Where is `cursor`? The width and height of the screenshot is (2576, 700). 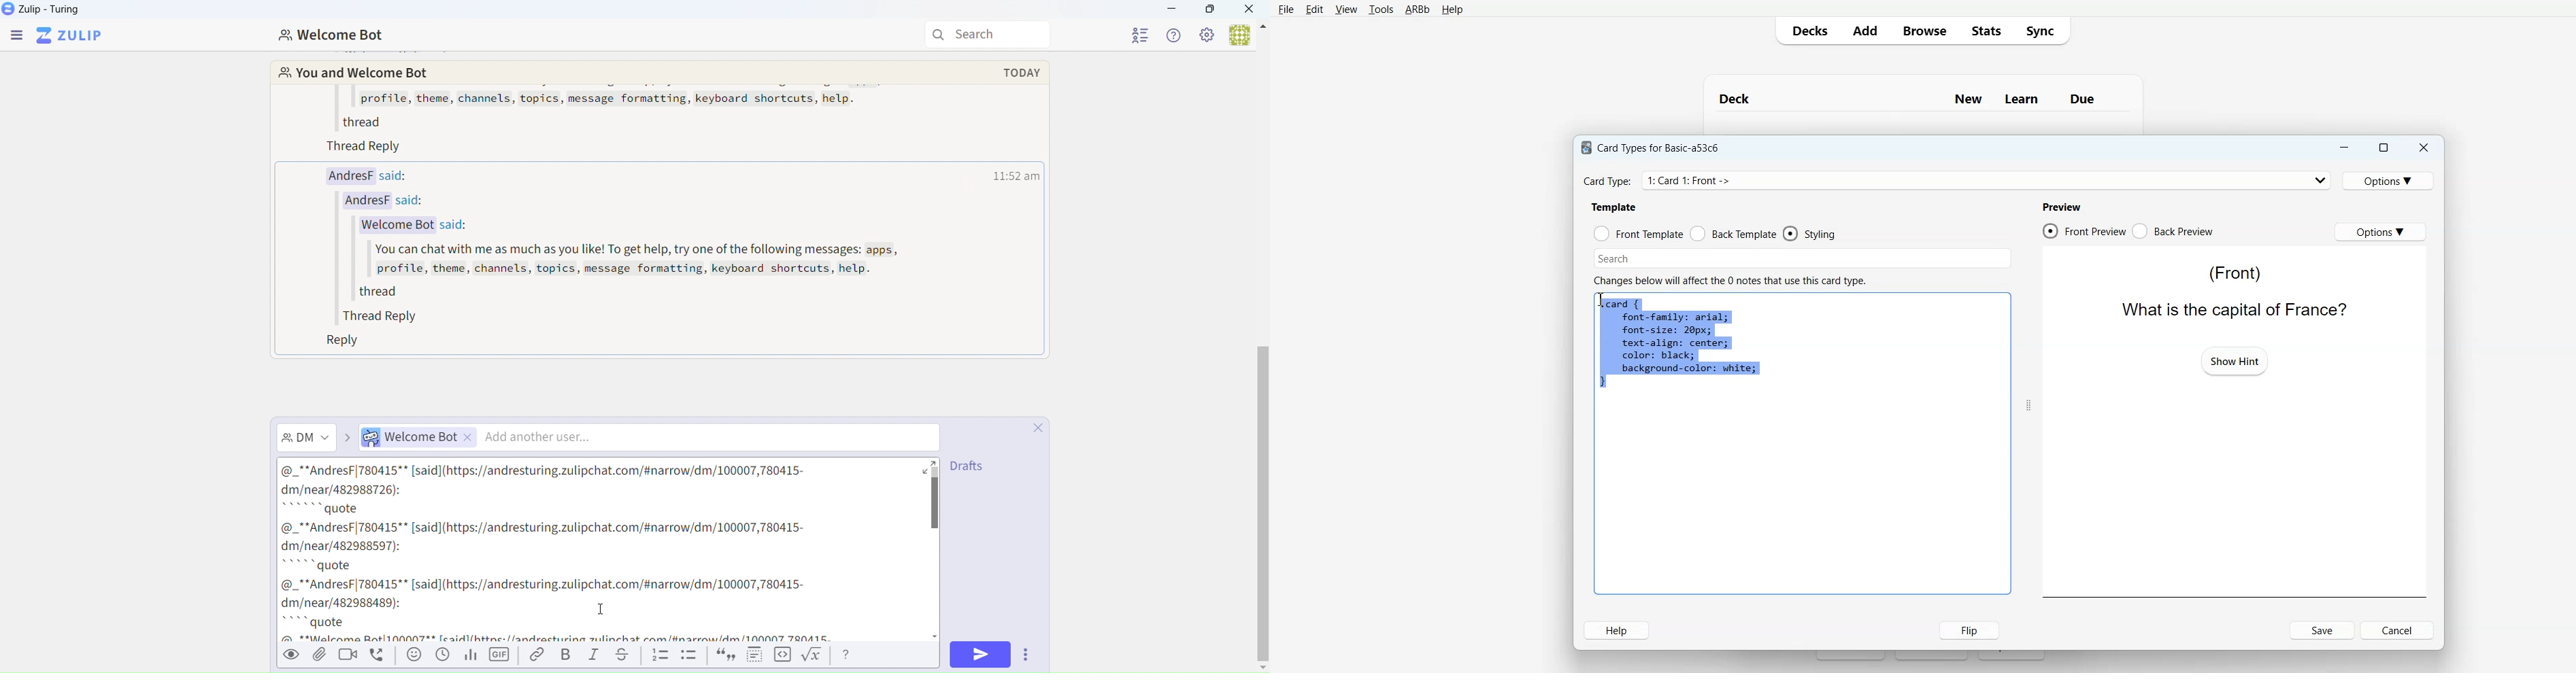
cursor is located at coordinates (607, 609).